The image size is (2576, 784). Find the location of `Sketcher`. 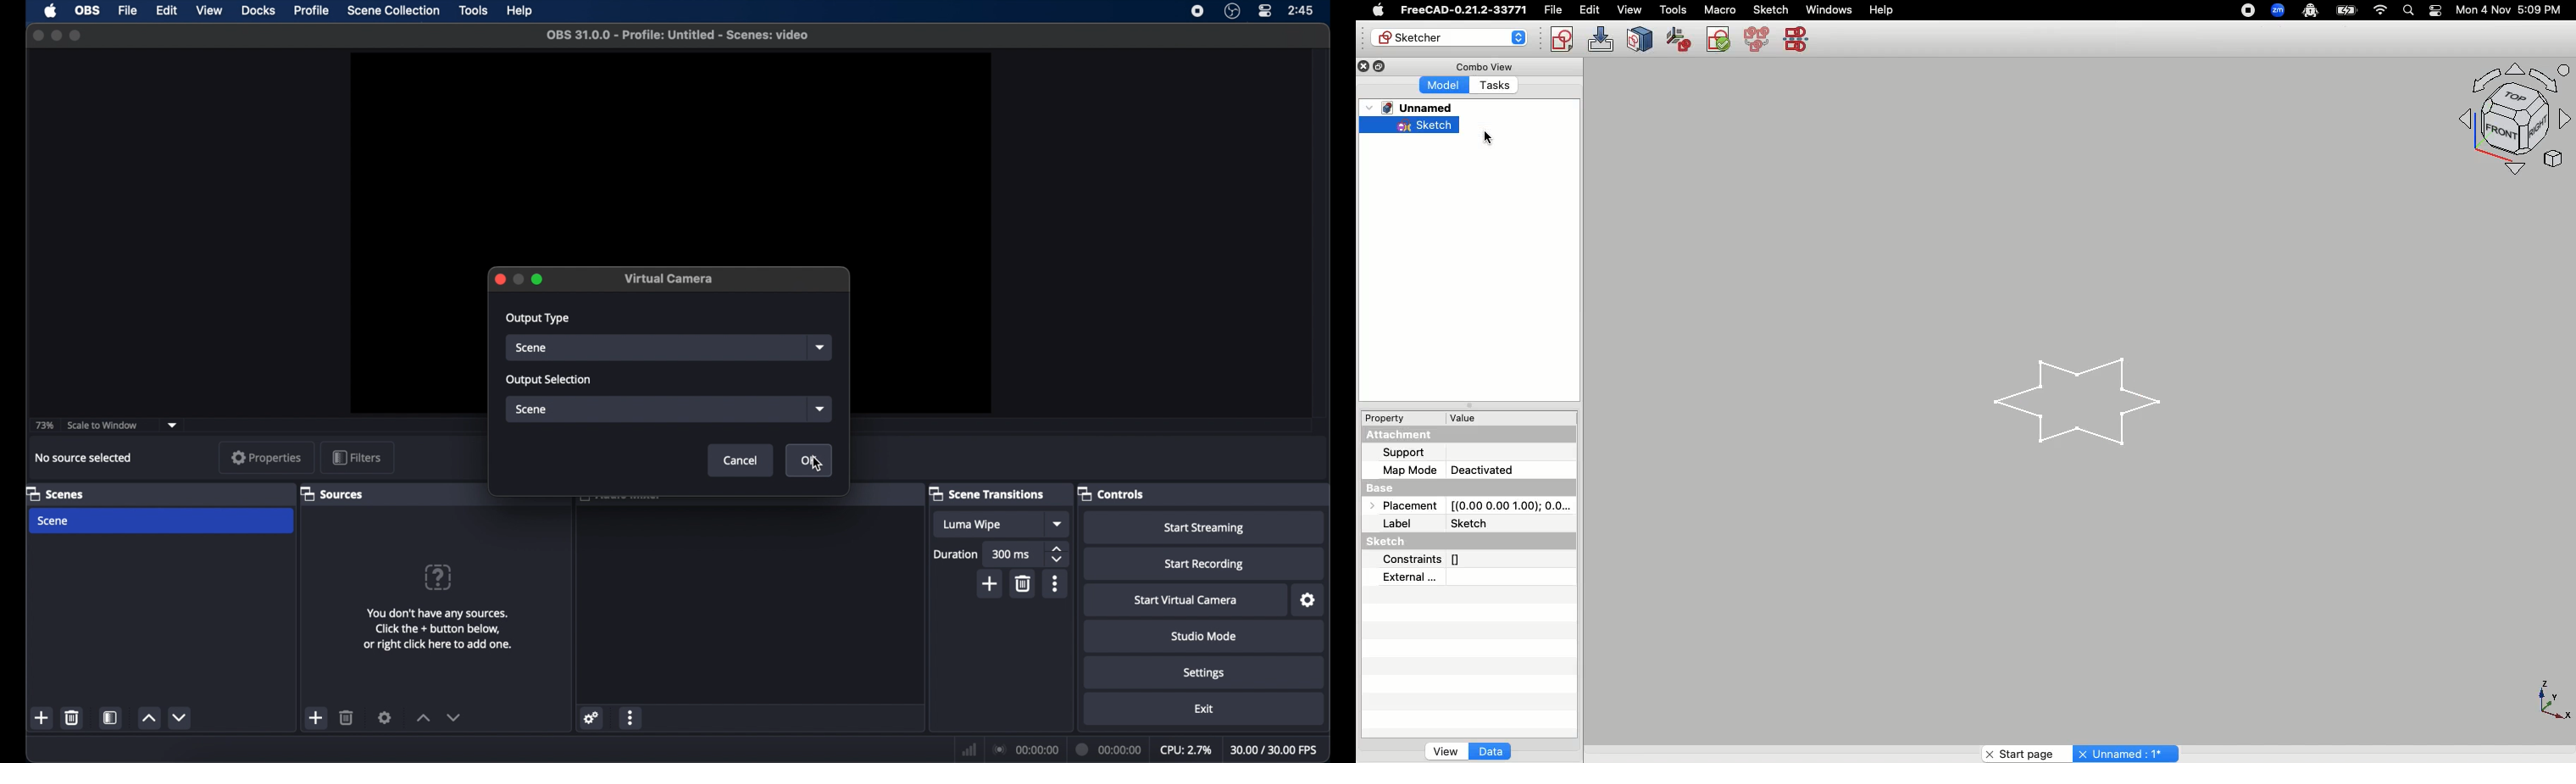

Sketcher is located at coordinates (1452, 37).